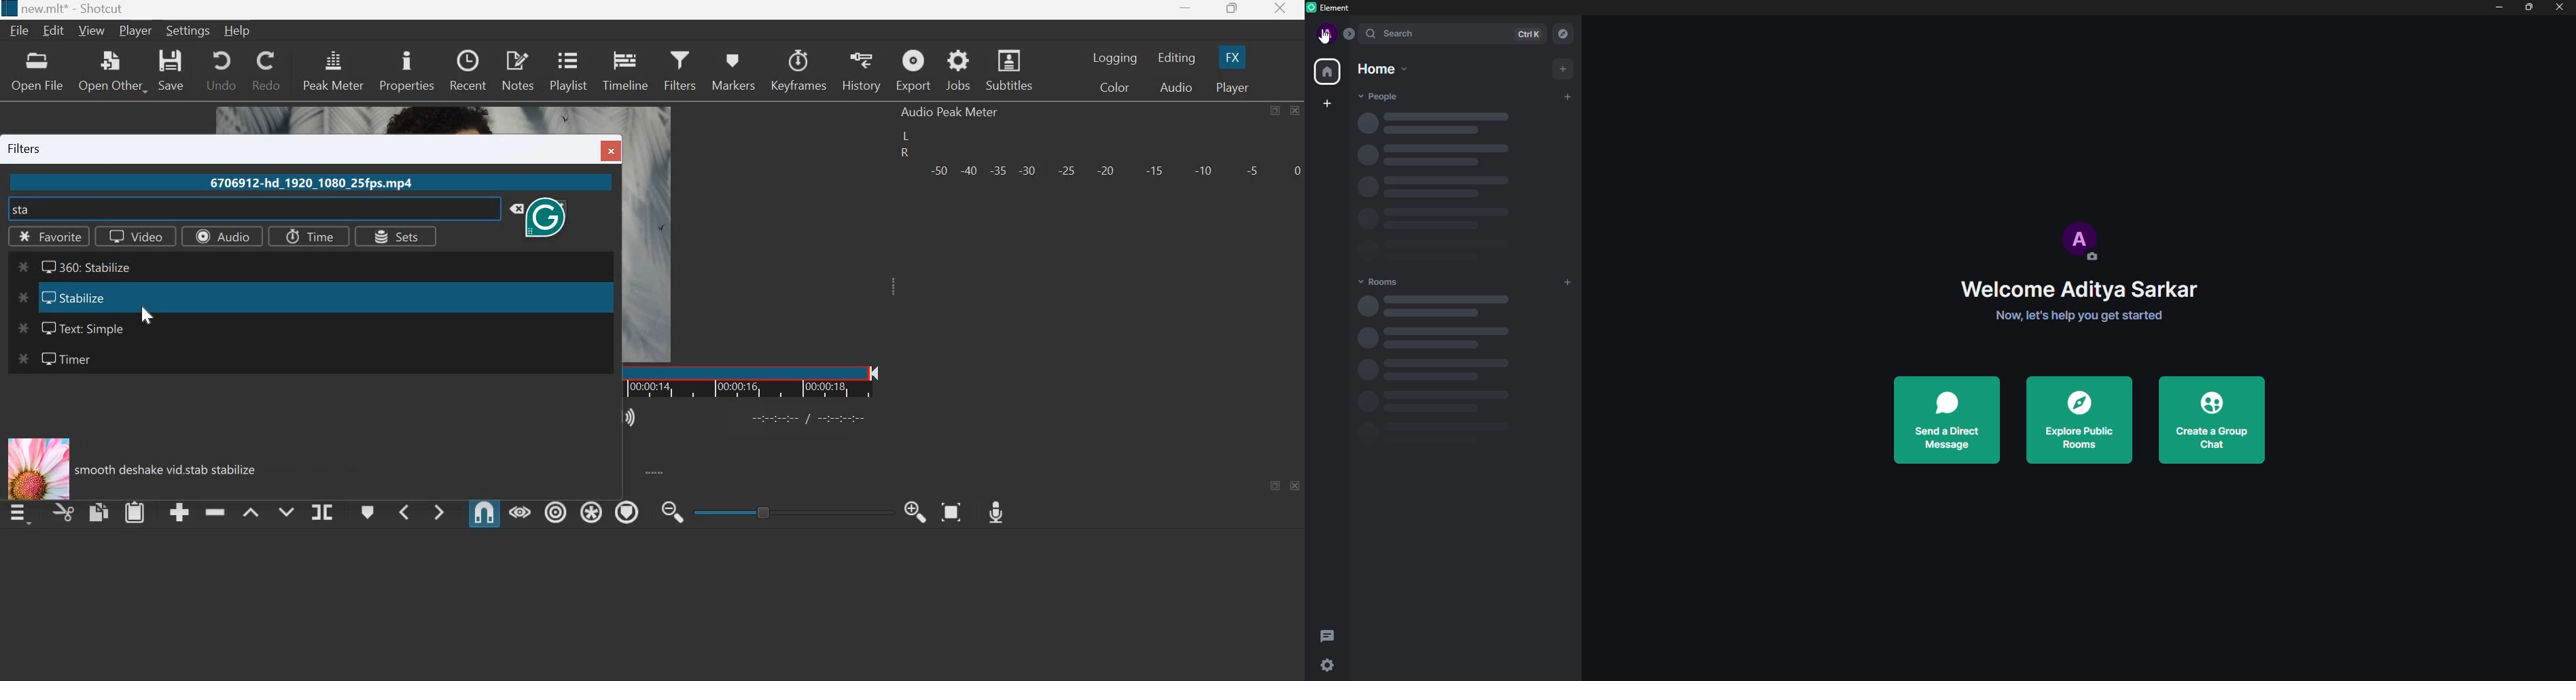 This screenshot has height=700, width=2576. What do you see at coordinates (1176, 58) in the screenshot?
I see `Editing` at bounding box center [1176, 58].